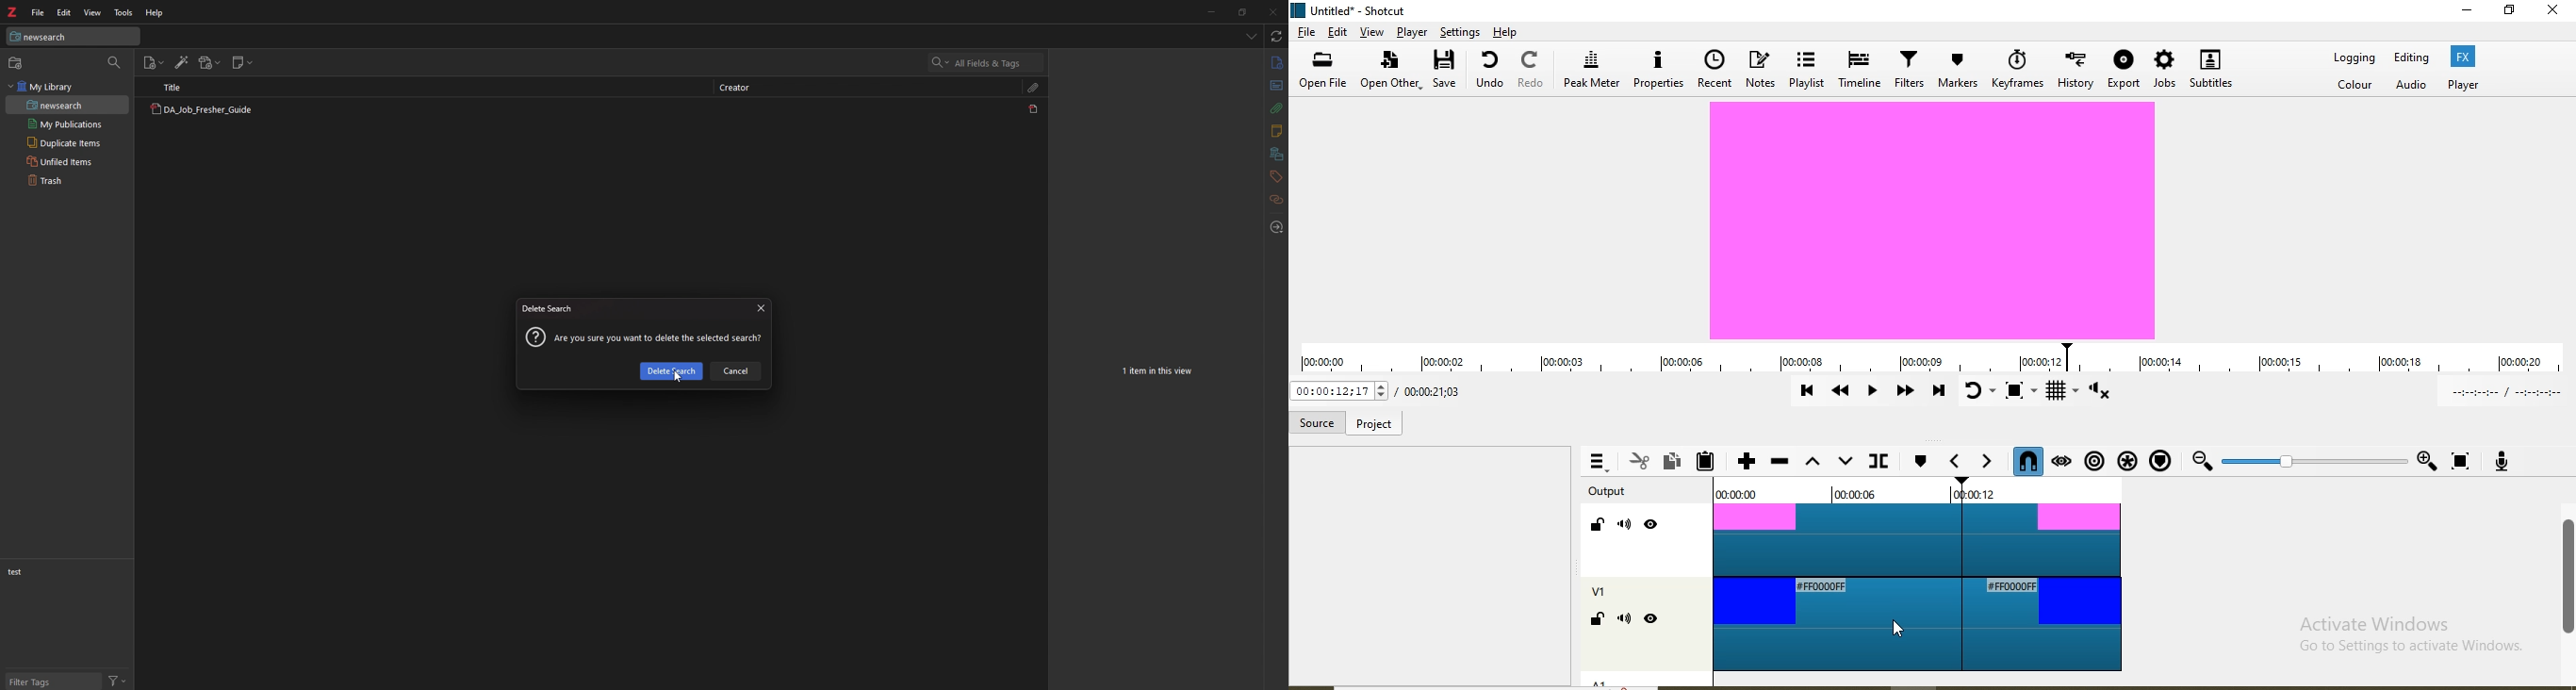 This screenshot has width=2576, height=700. I want to click on video track, so click(1917, 539).